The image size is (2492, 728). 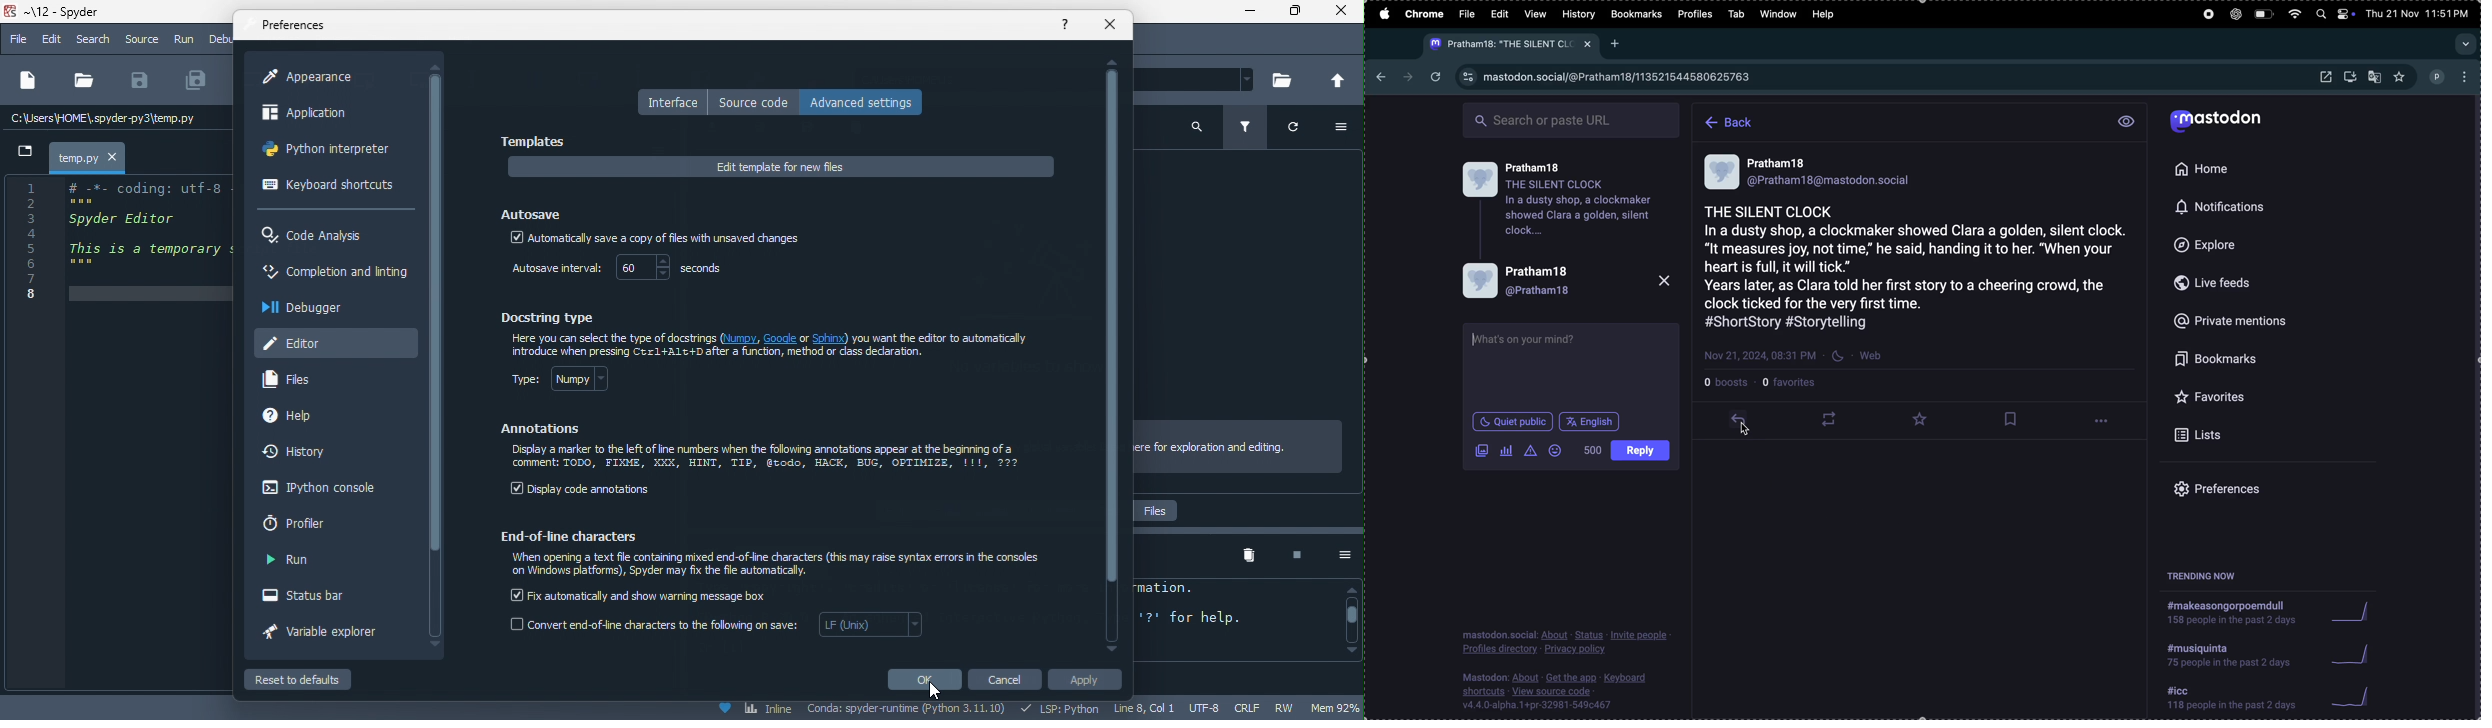 I want to click on search tabs, so click(x=2465, y=41).